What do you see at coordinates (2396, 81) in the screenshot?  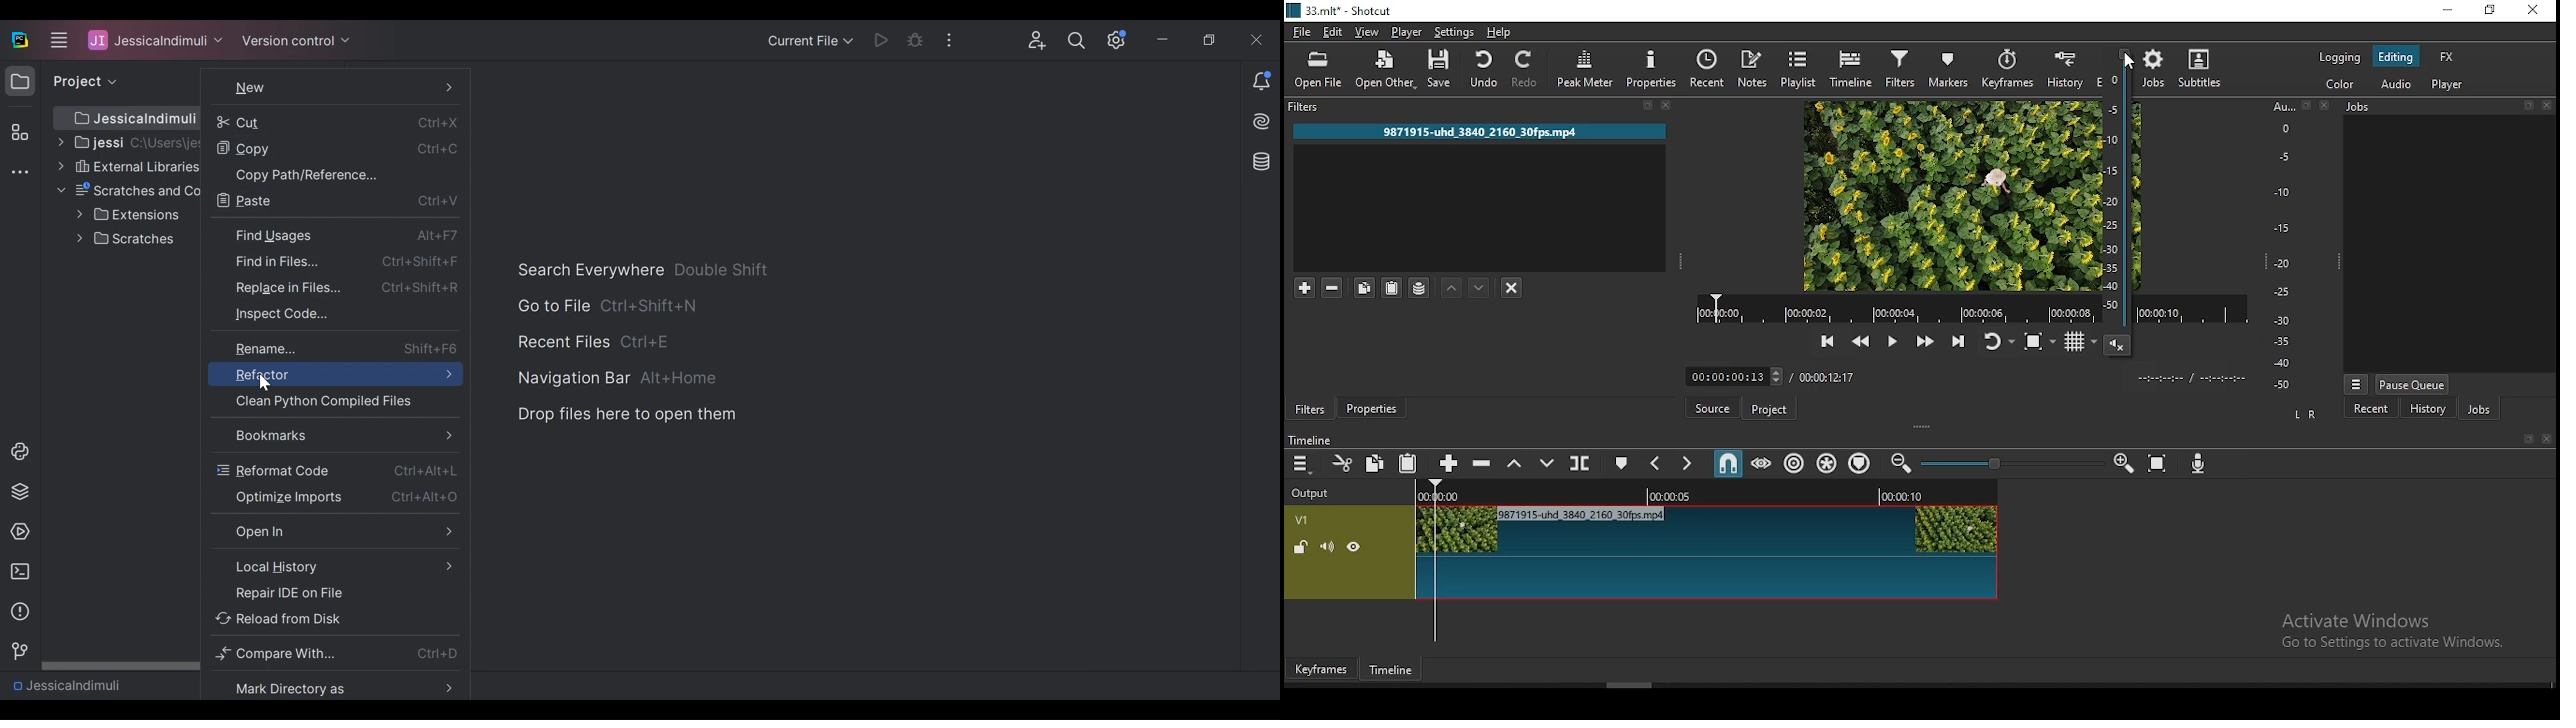 I see `audio` at bounding box center [2396, 81].